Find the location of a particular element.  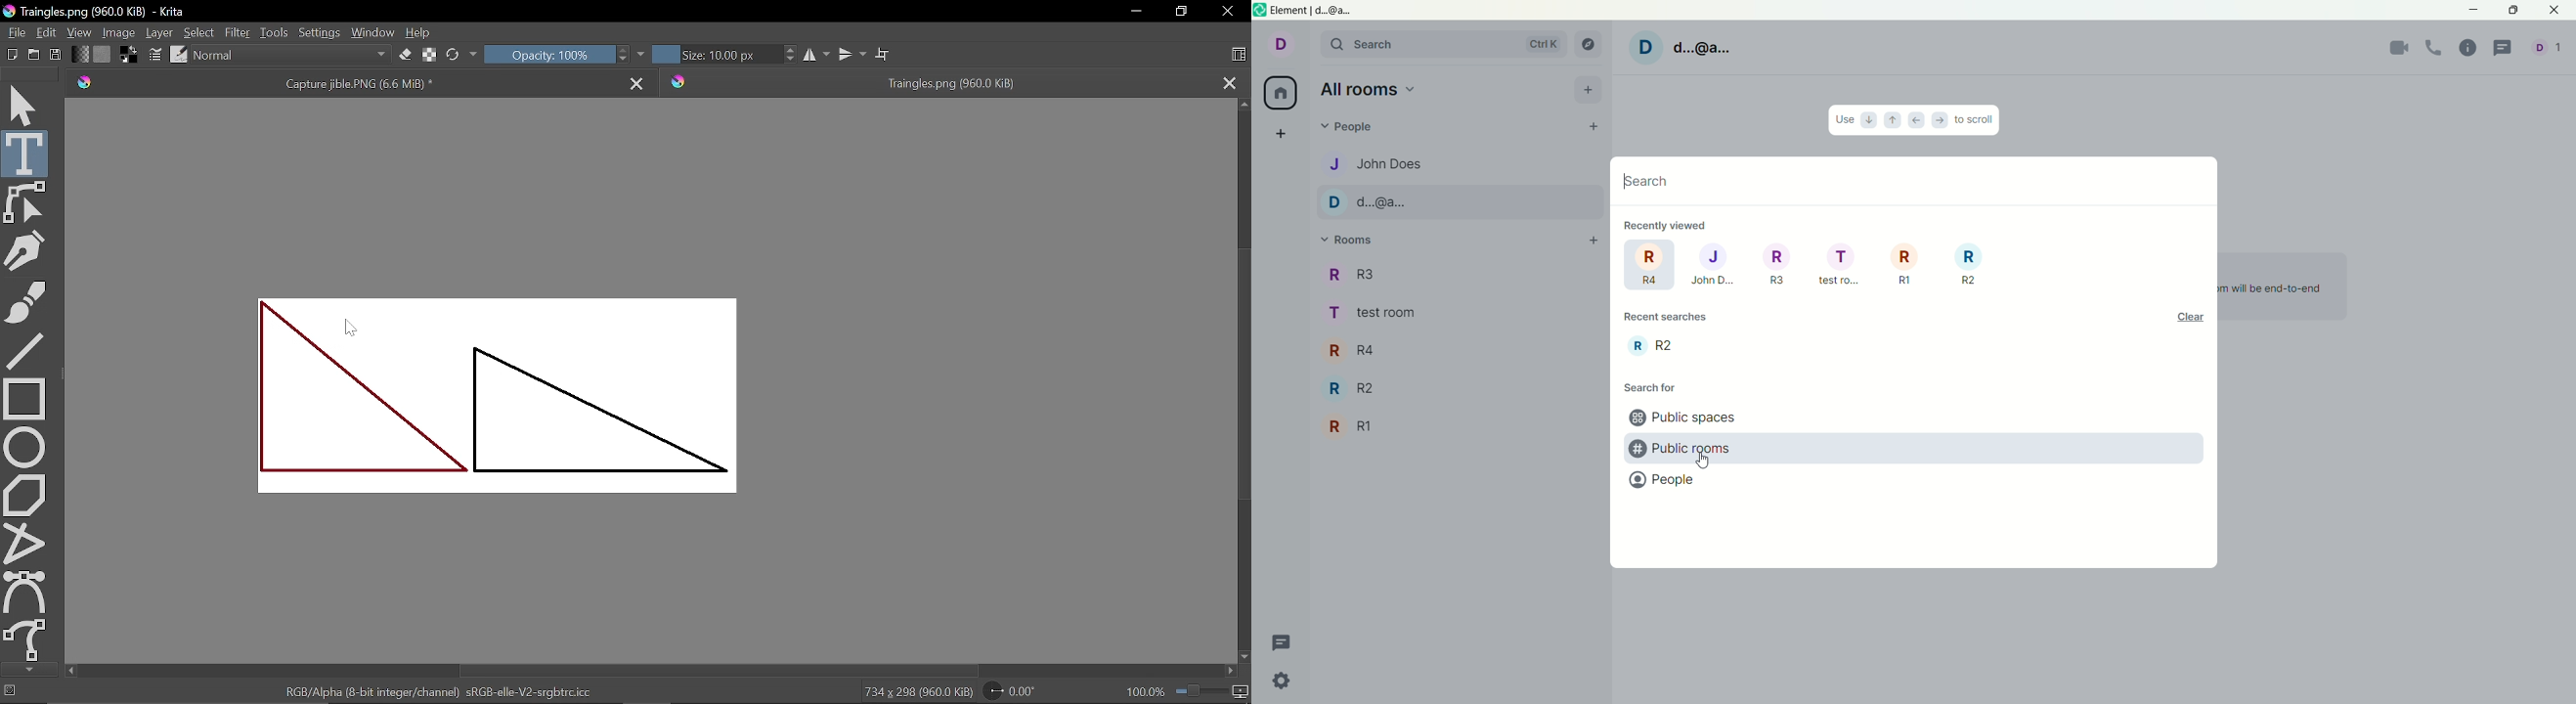

up arrow is located at coordinates (1890, 121).